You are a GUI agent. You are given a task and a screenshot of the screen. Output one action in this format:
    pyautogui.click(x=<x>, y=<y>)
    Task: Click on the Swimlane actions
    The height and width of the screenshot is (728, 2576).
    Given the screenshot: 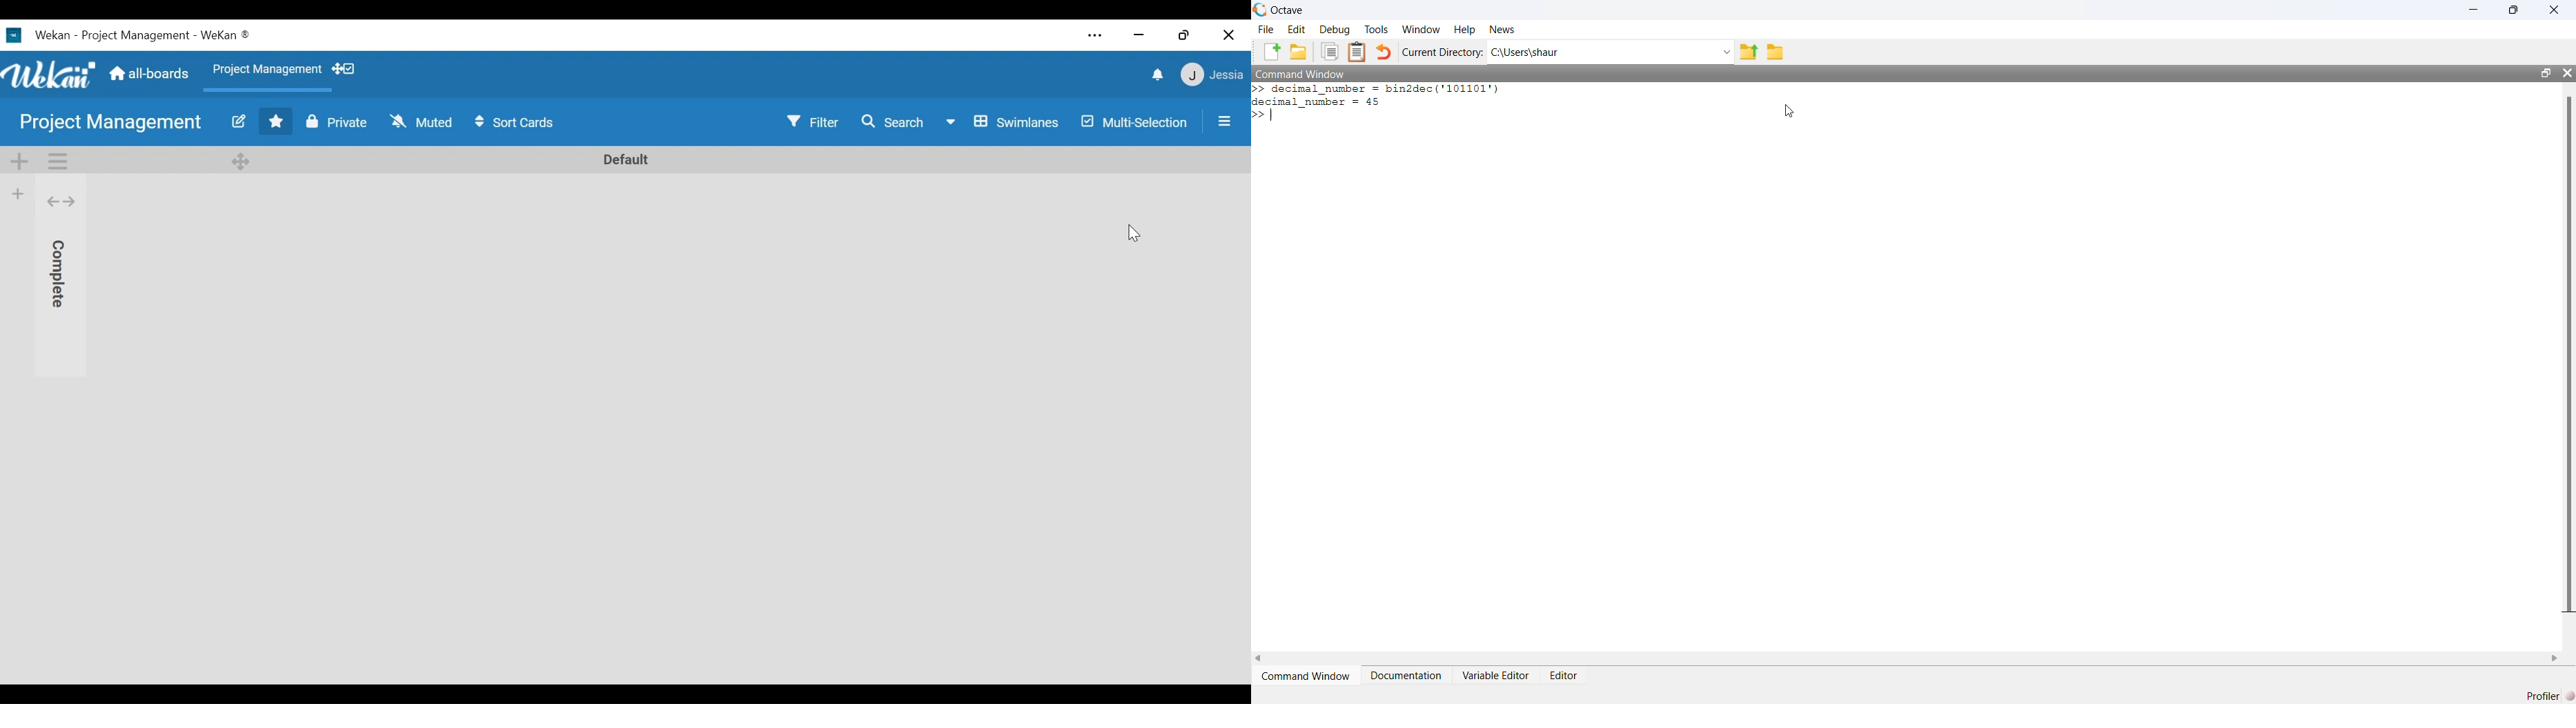 What is the action you would take?
    pyautogui.click(x=57, y=160)
    